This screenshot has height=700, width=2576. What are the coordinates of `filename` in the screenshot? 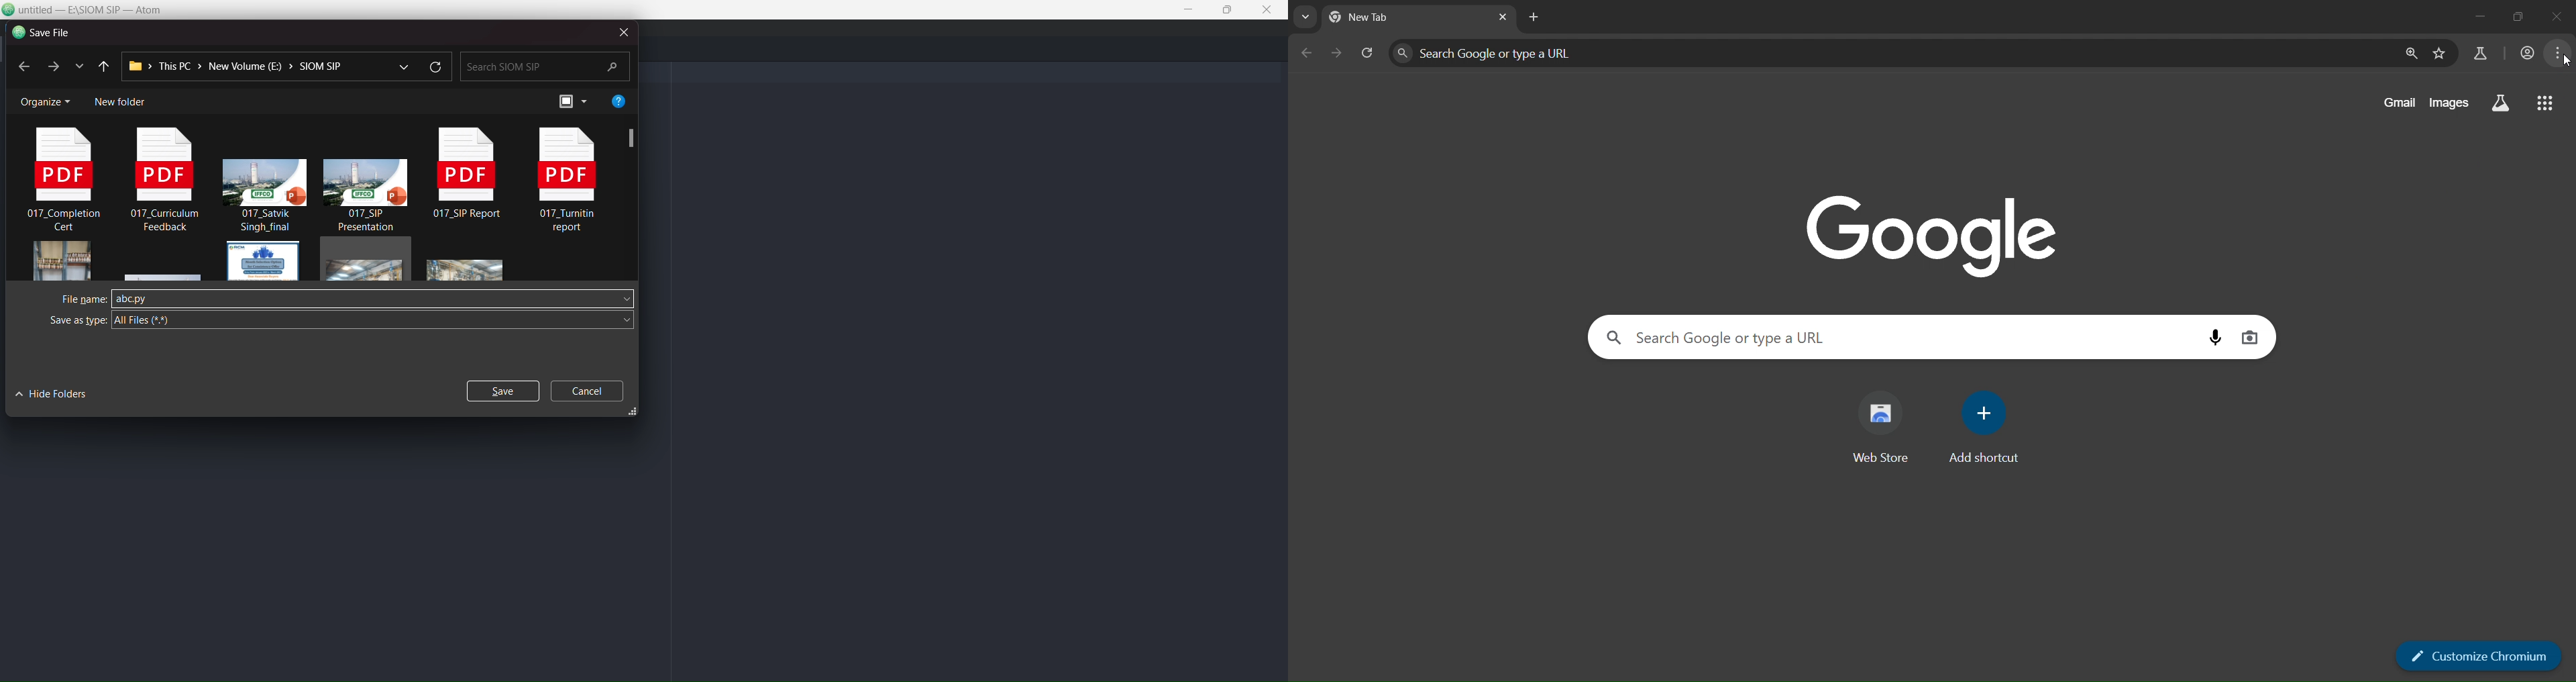 It's located at (78, 299).